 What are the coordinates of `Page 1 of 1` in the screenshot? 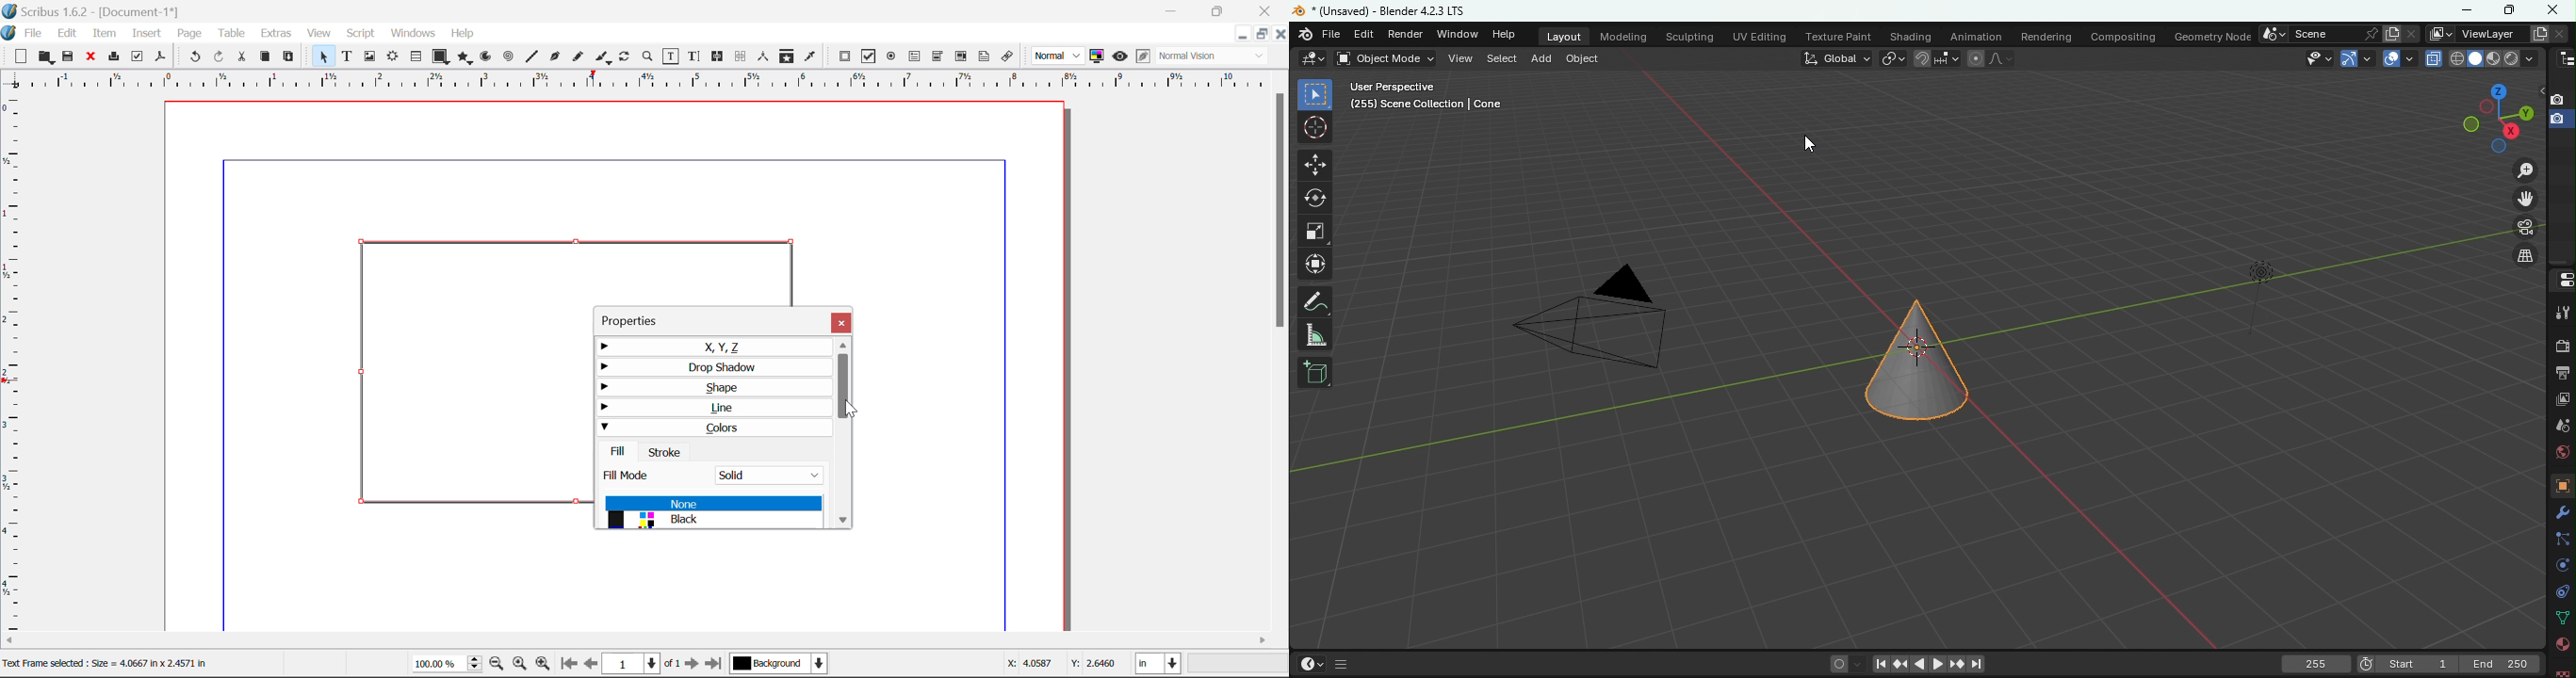 It's located at (643, 663).